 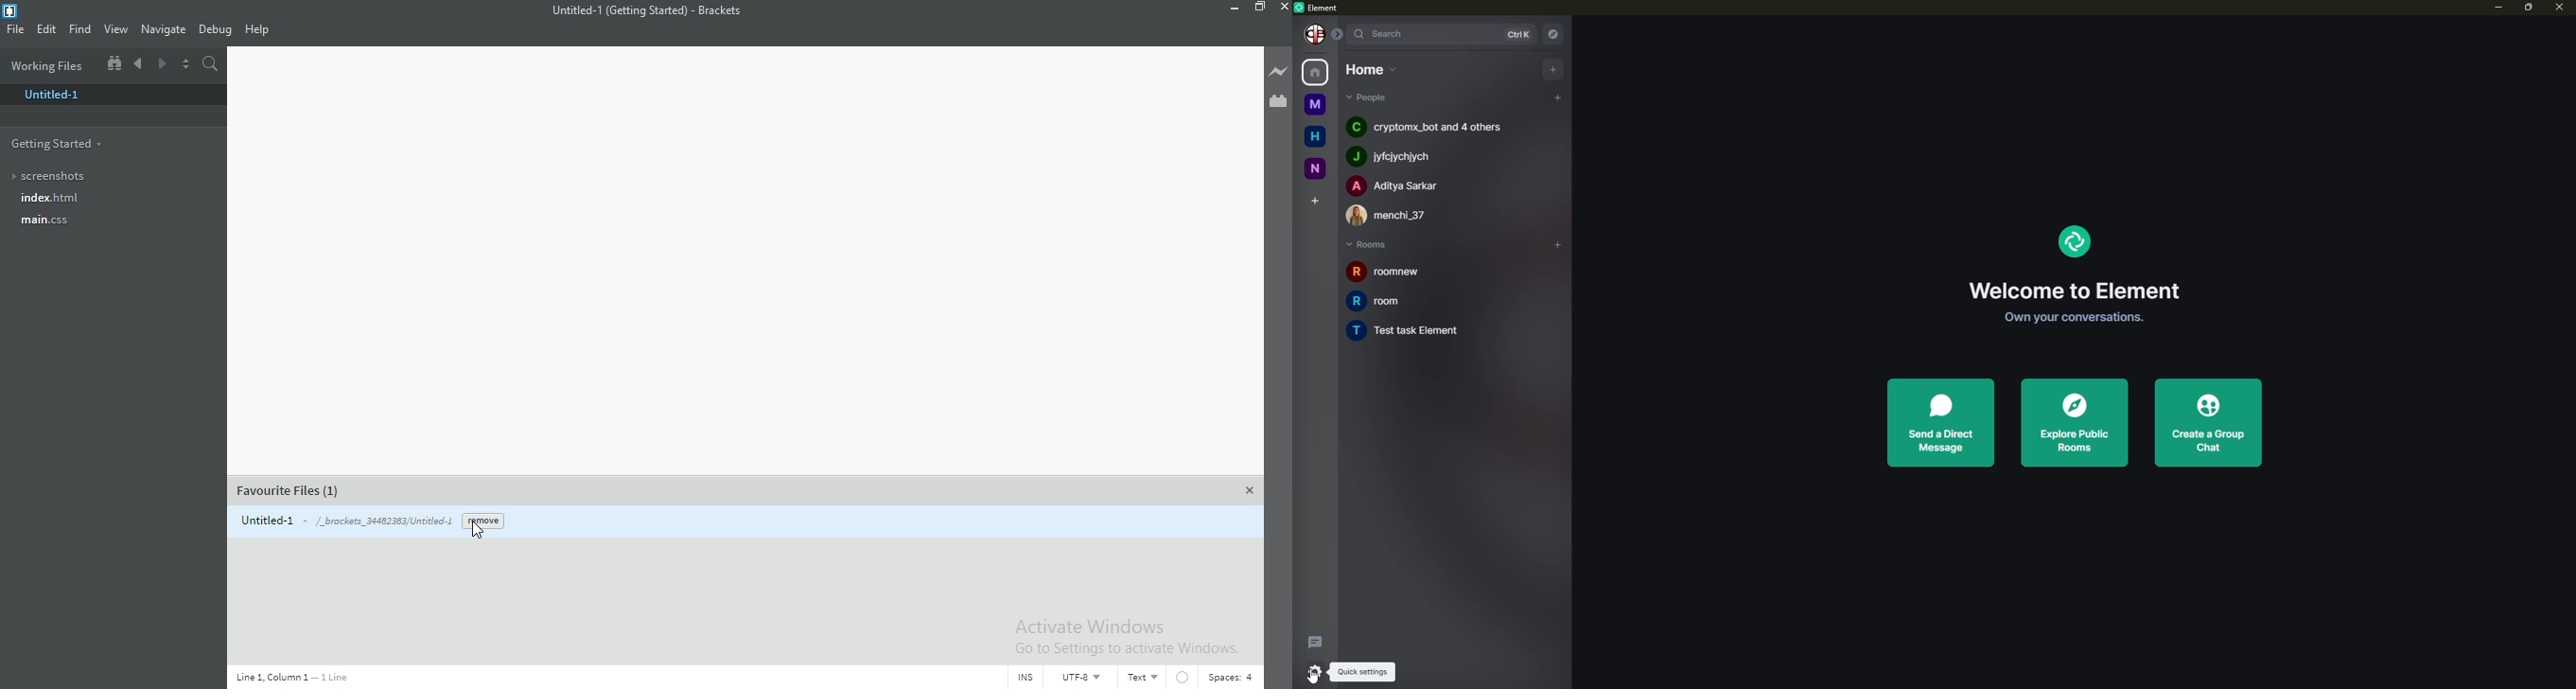 What do you see at coordinates (1313, 166) in the screenshot?
I see `new` at bounding box center [1313, 166].